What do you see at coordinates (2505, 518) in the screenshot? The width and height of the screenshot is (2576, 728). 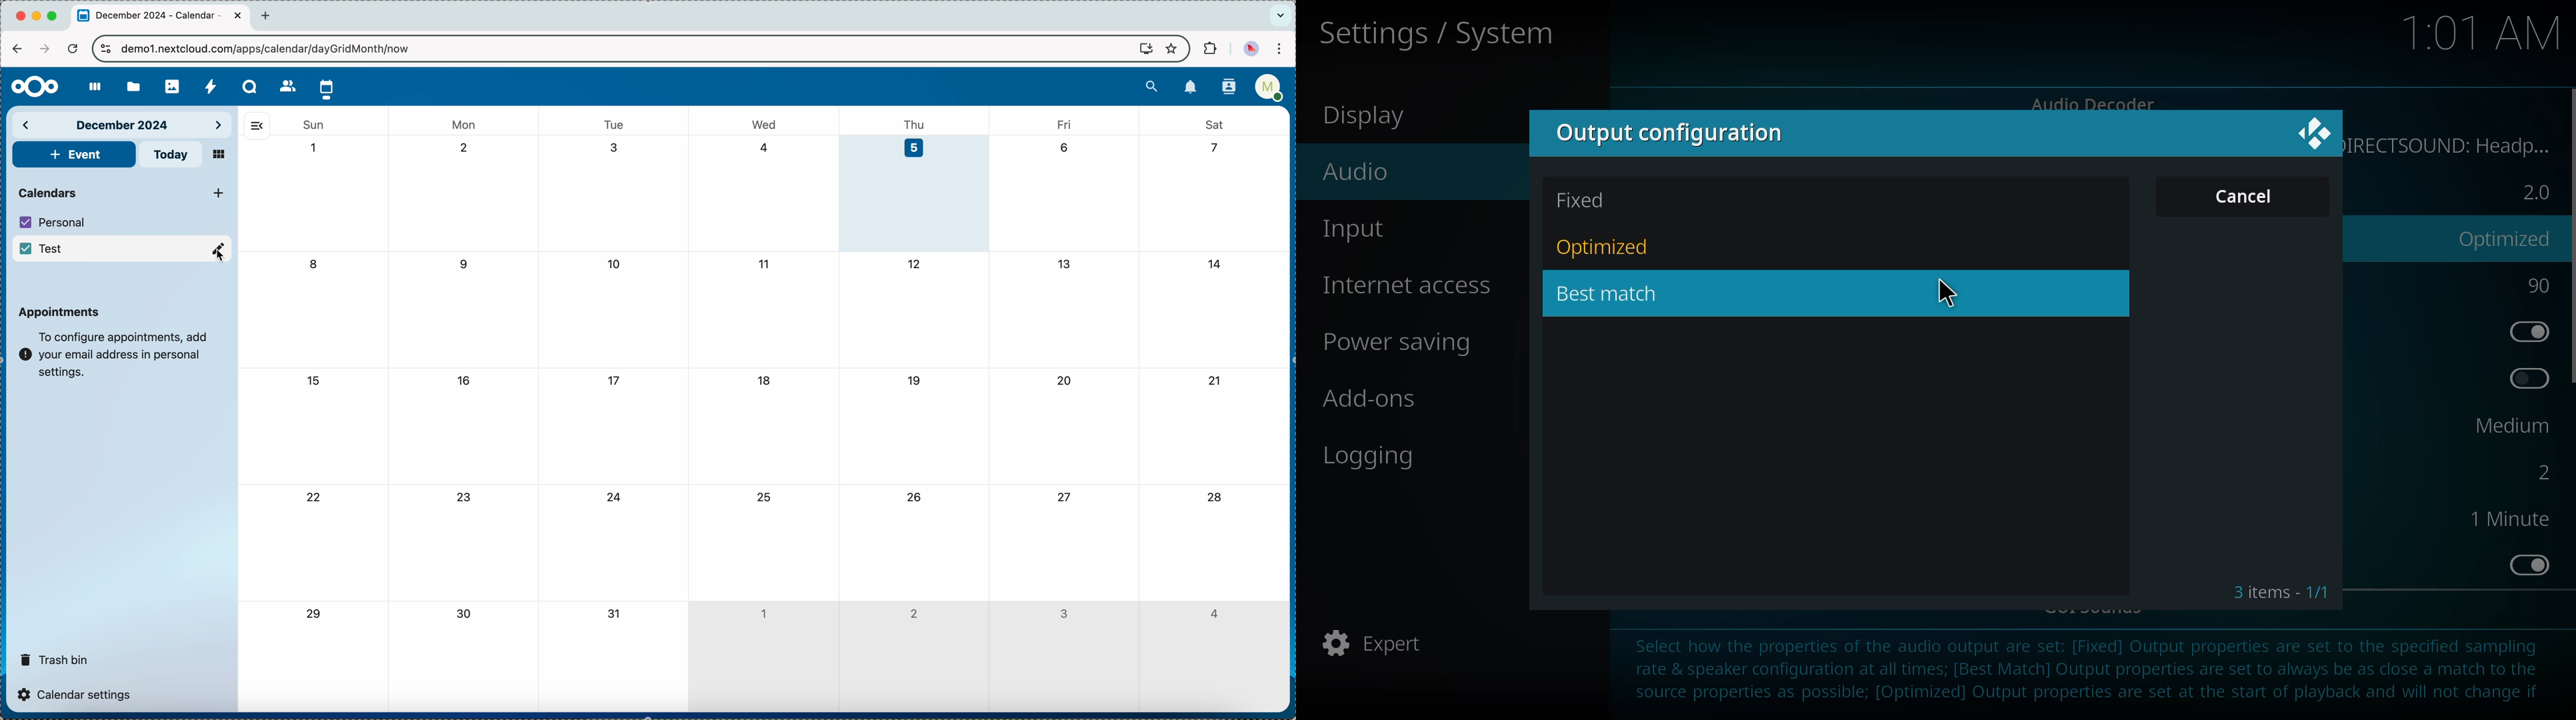 I see `1` at bounding box center [2505, 518].